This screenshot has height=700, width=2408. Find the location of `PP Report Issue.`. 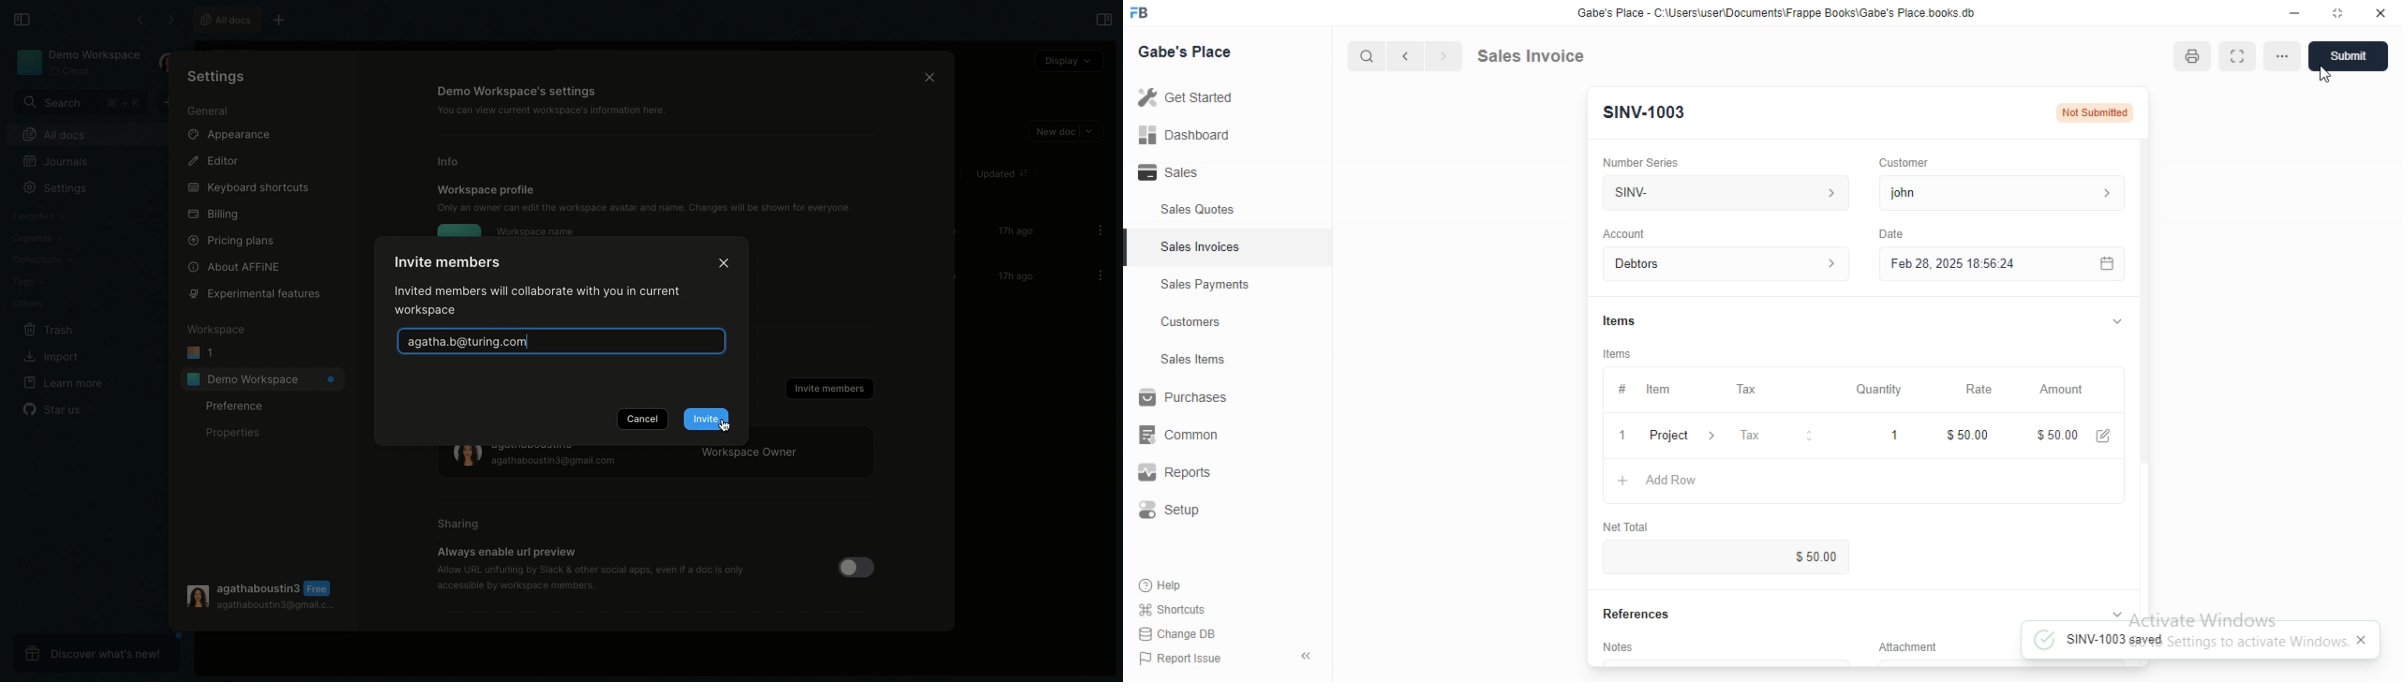

PP Report Issue. is located at coordinates (1187, 662).